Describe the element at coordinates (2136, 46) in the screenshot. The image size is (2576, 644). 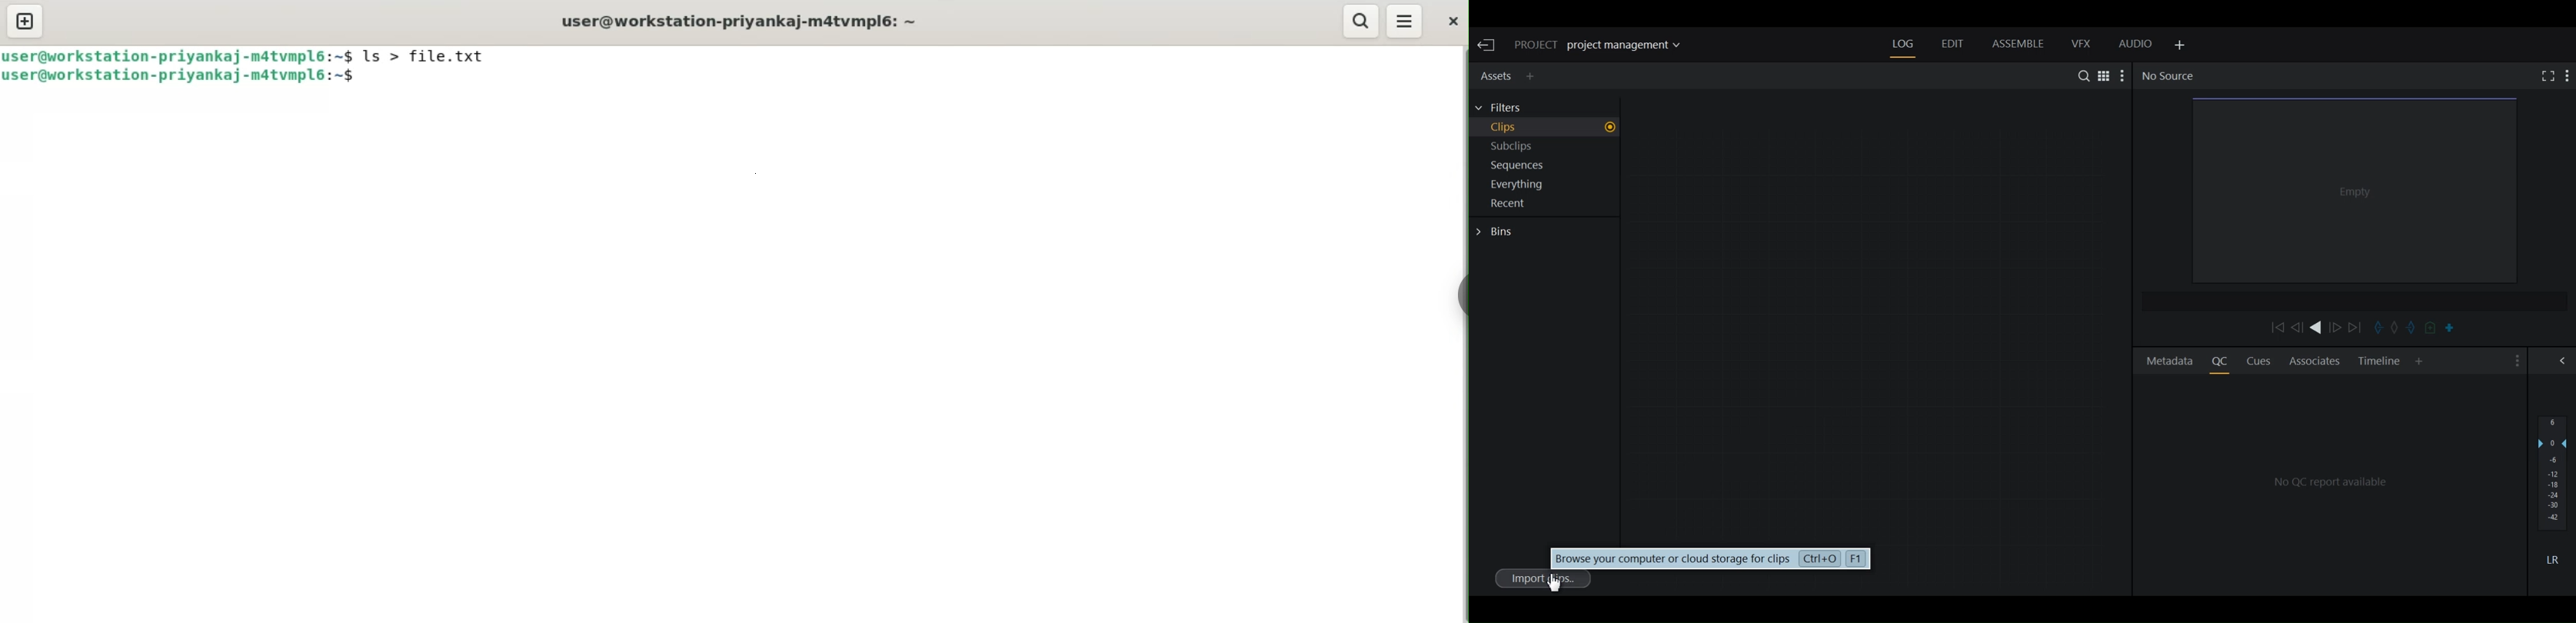
I see `Audio` at that location.